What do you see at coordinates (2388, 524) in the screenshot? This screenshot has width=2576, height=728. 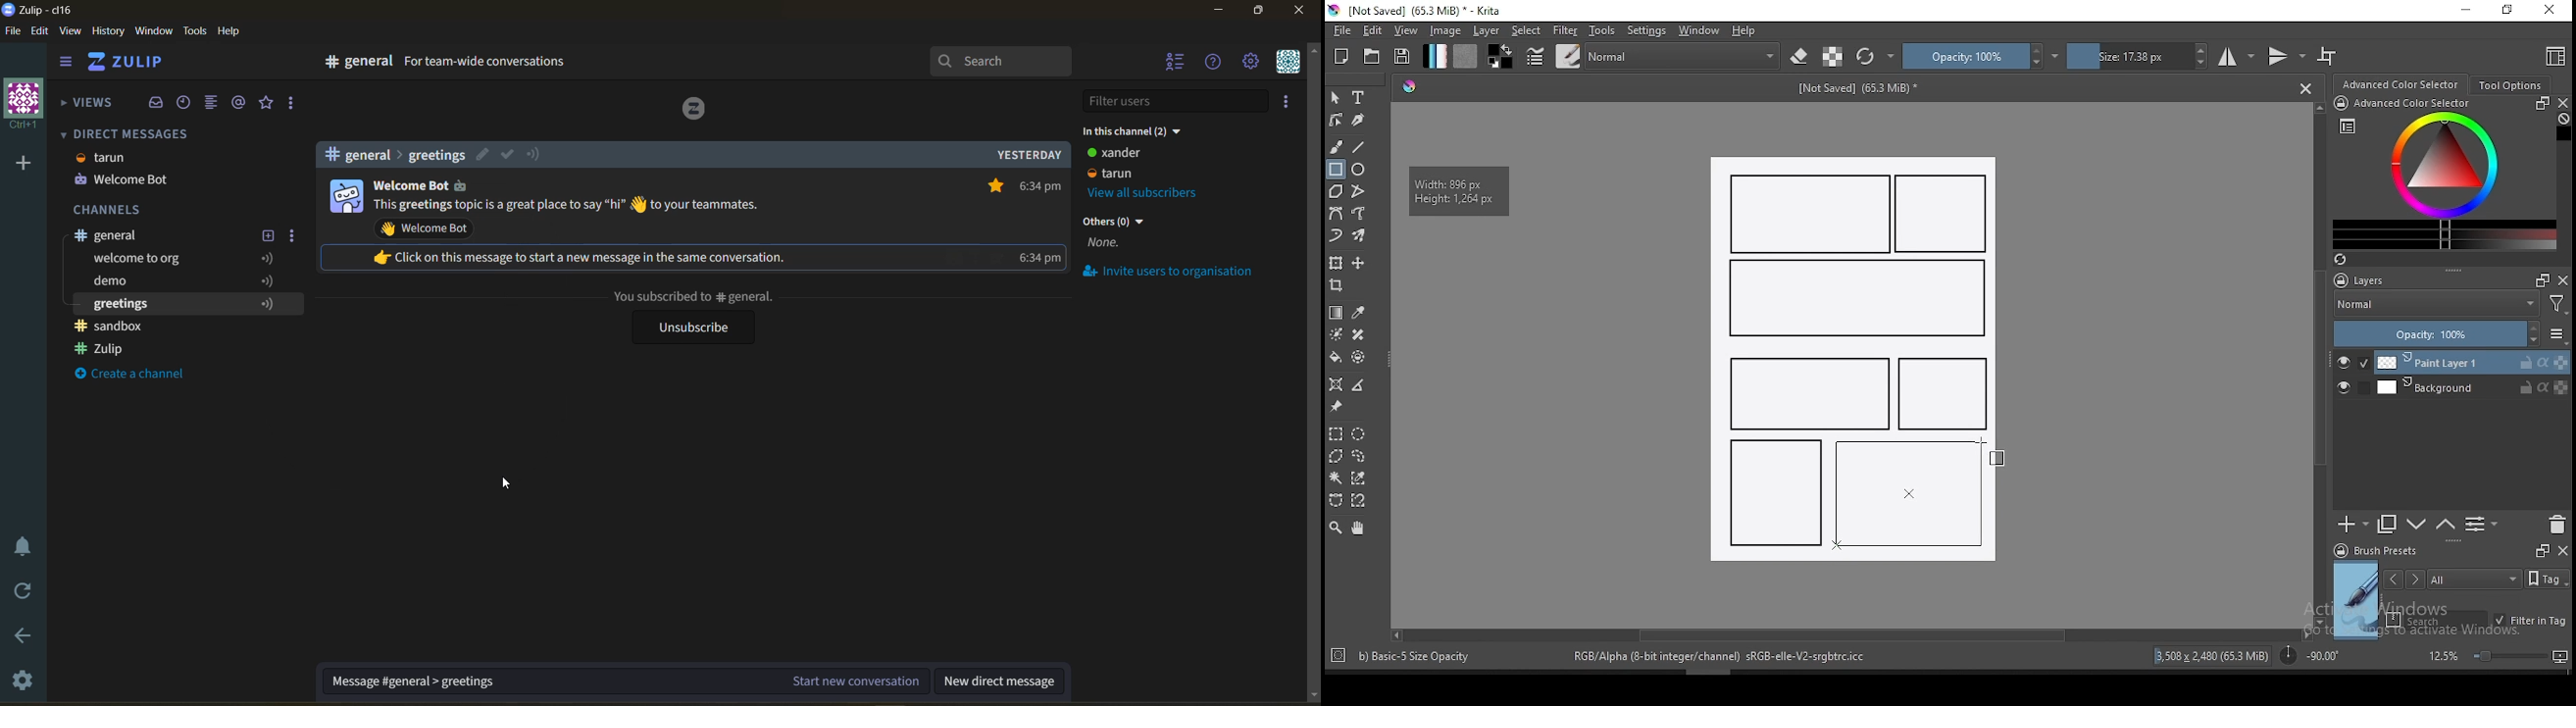 I see `duplicate layer` at bounding box center [2388, 524].